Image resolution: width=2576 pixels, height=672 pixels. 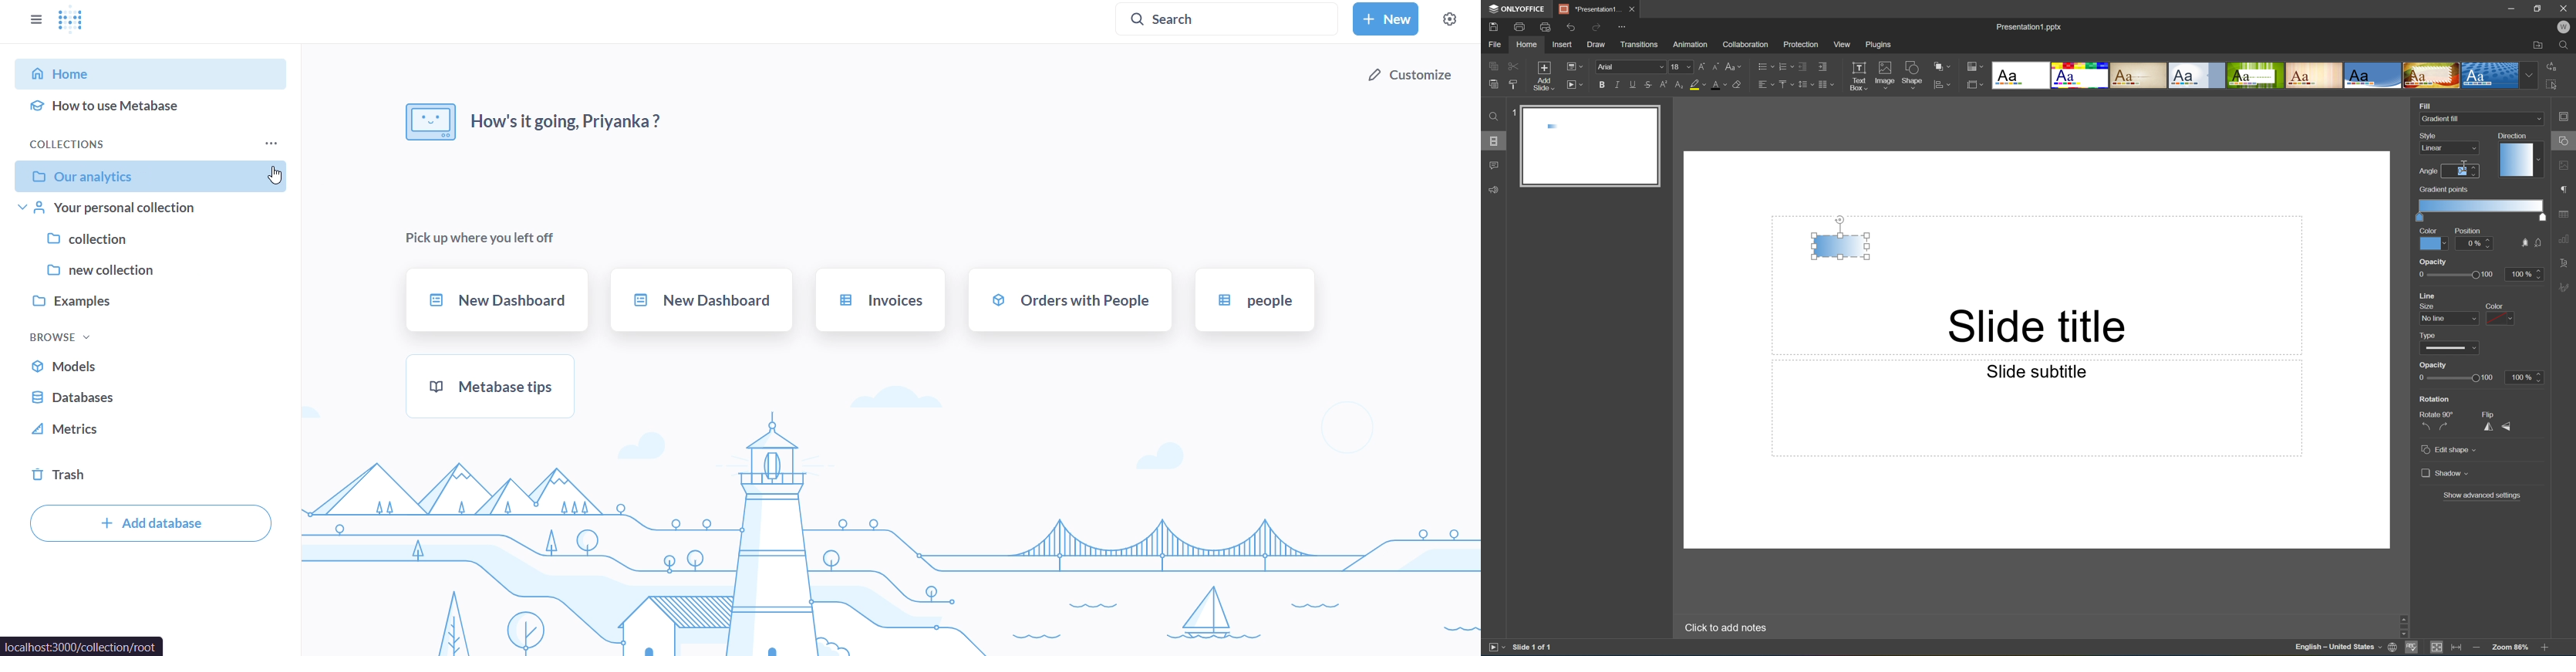 What do you see at coordinates (2443, 119) in the screenshot?
I see `Gradient fill` at bounding box center [2443, 119].